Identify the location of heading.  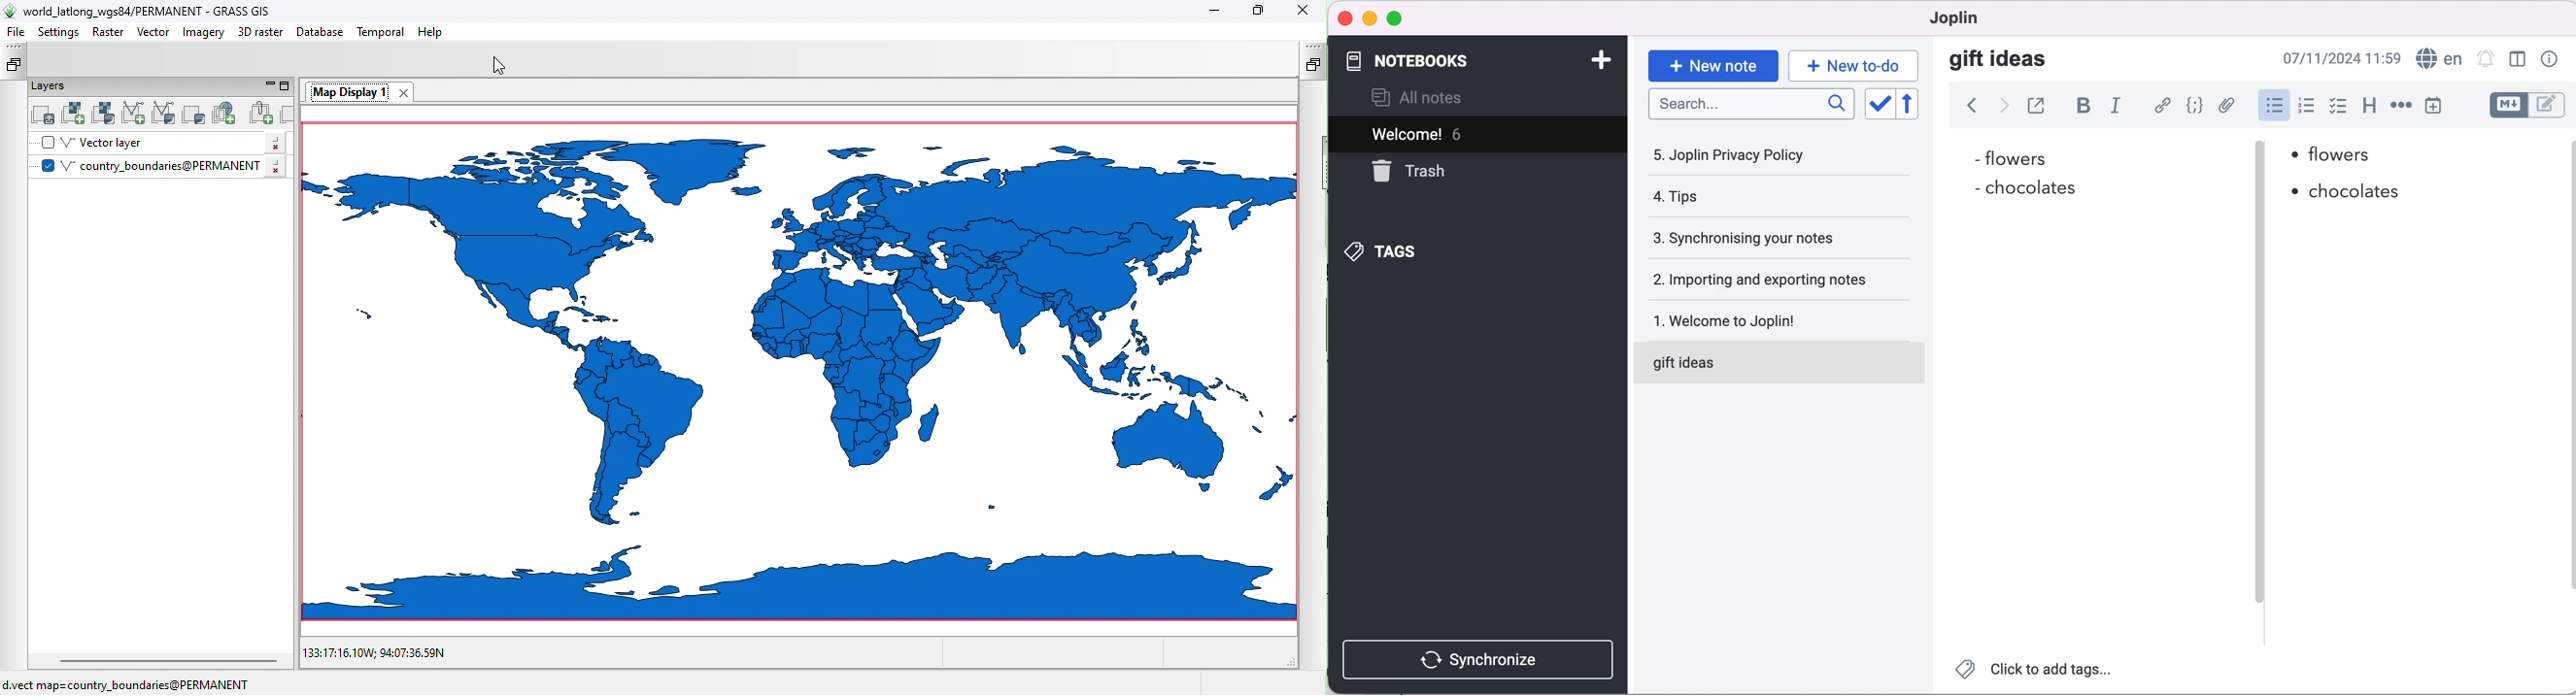
(2368, 106).